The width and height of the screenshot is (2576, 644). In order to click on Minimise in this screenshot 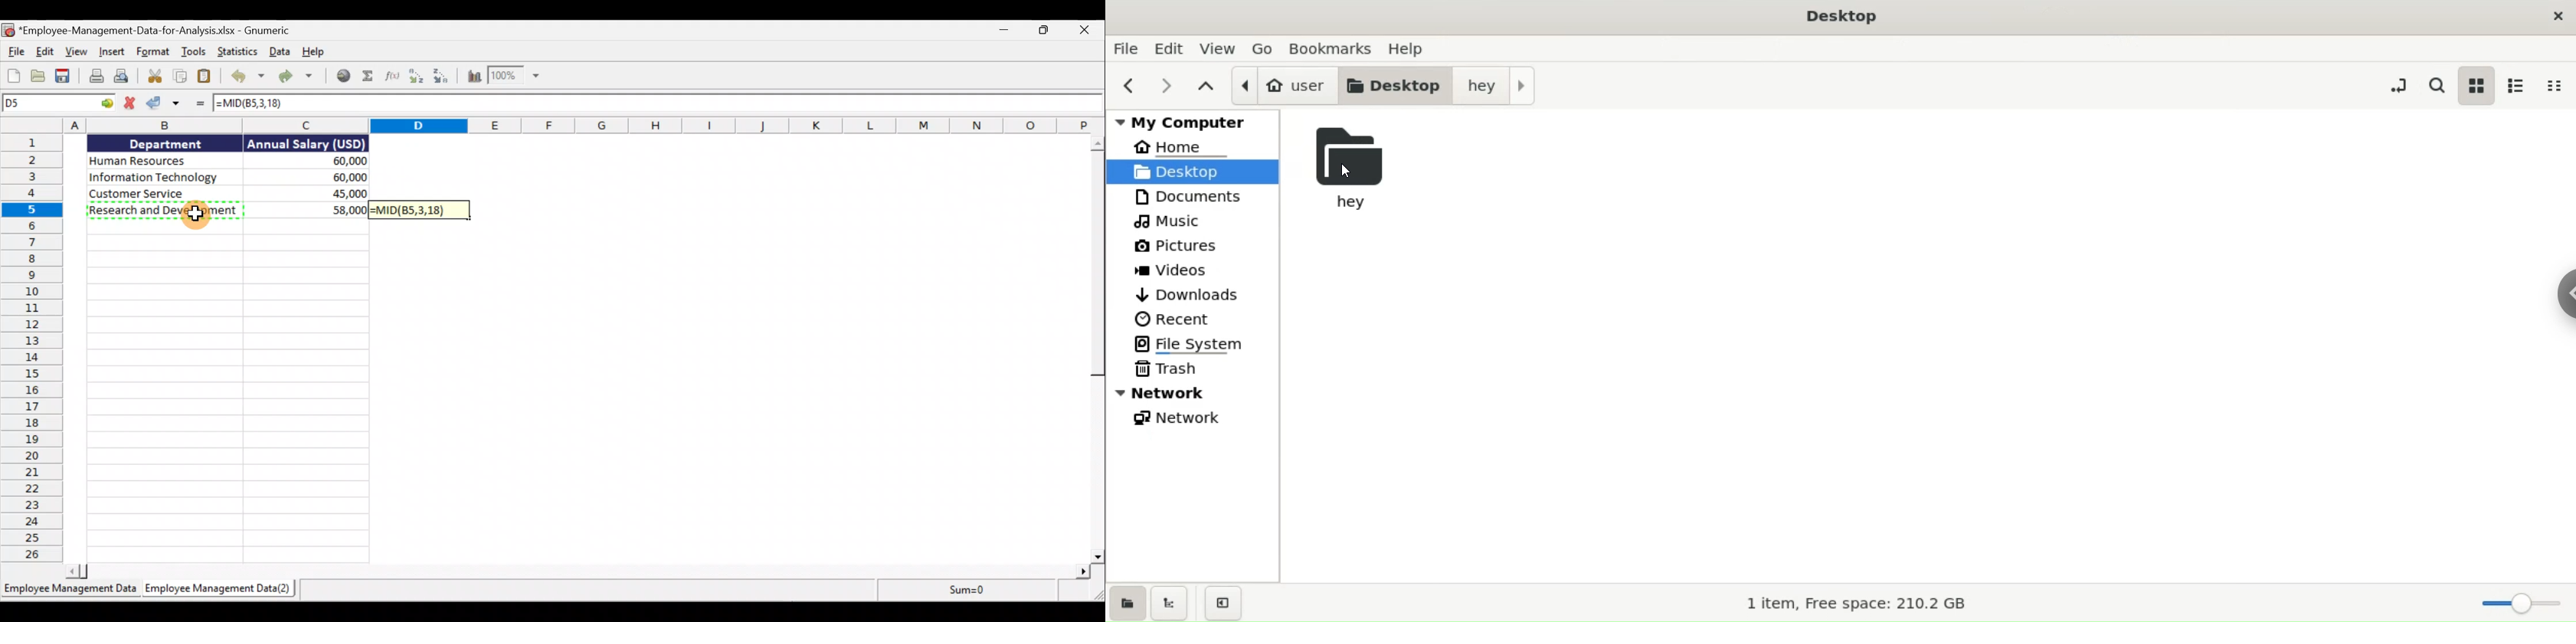, I will do `click(1007, 32)`.